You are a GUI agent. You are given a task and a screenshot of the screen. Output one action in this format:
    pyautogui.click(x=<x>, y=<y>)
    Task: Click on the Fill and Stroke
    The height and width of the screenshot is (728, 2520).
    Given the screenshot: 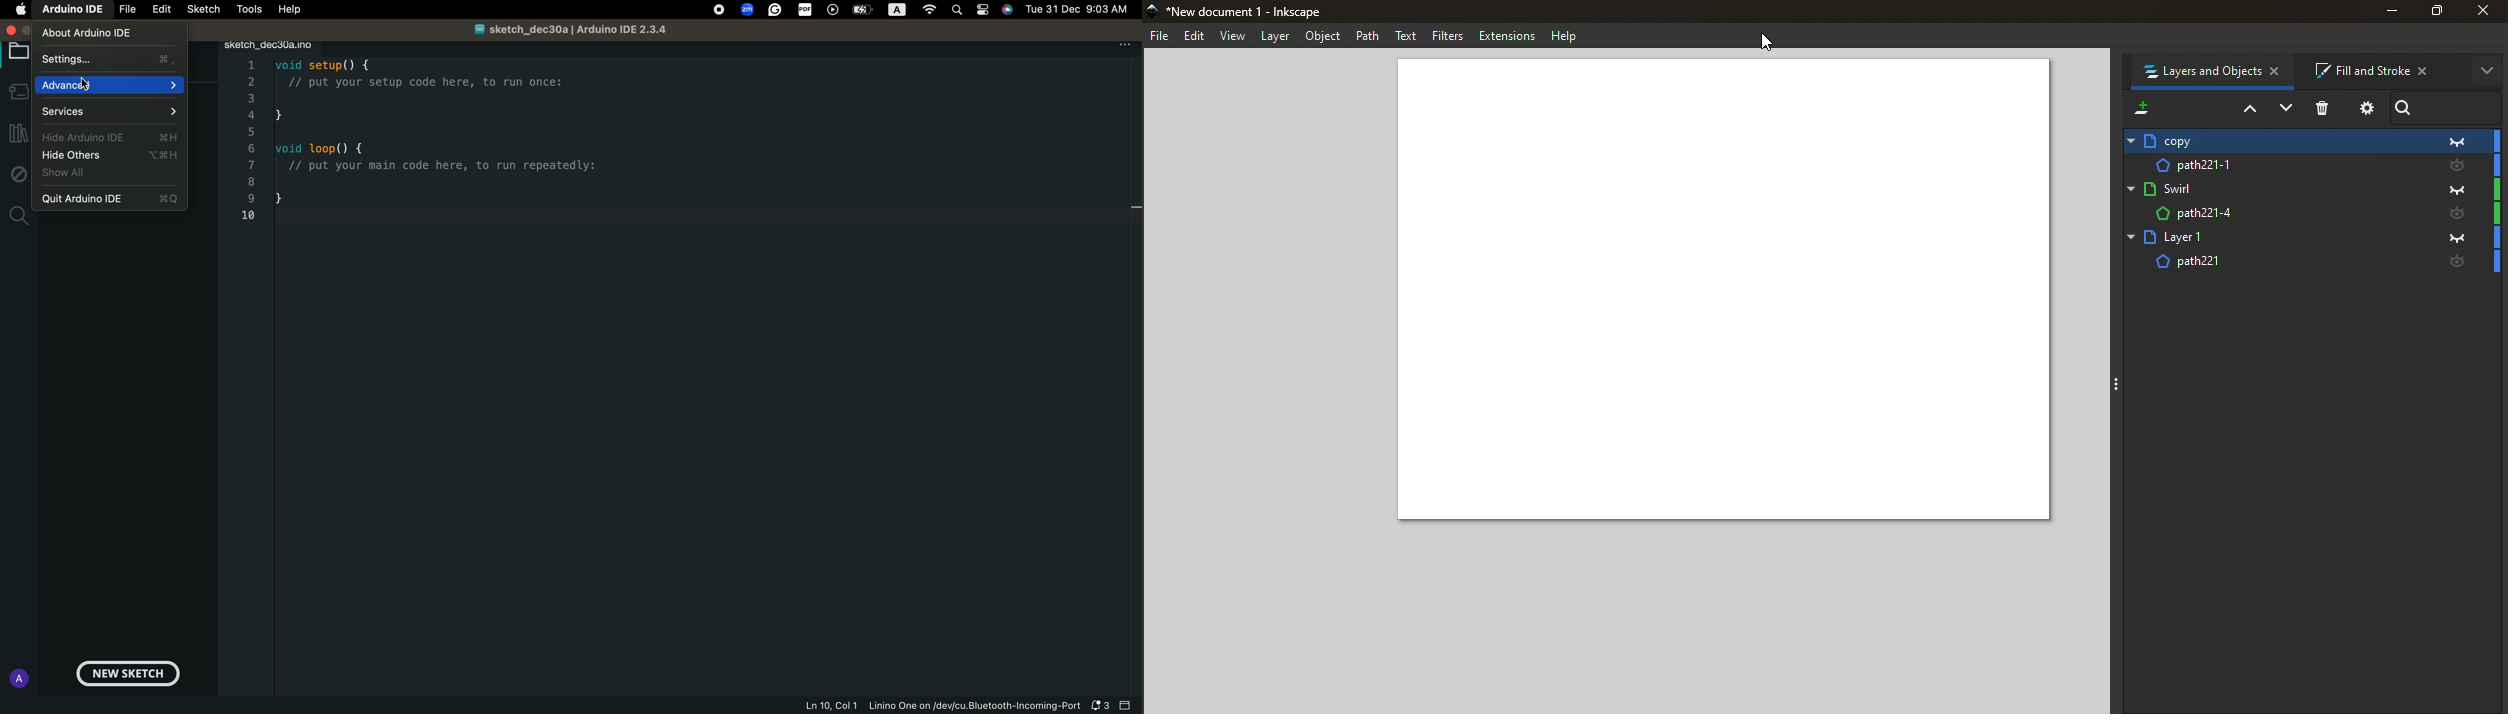 What is the action you would take?
    pyautogui.click(x=2379, y=71)
    